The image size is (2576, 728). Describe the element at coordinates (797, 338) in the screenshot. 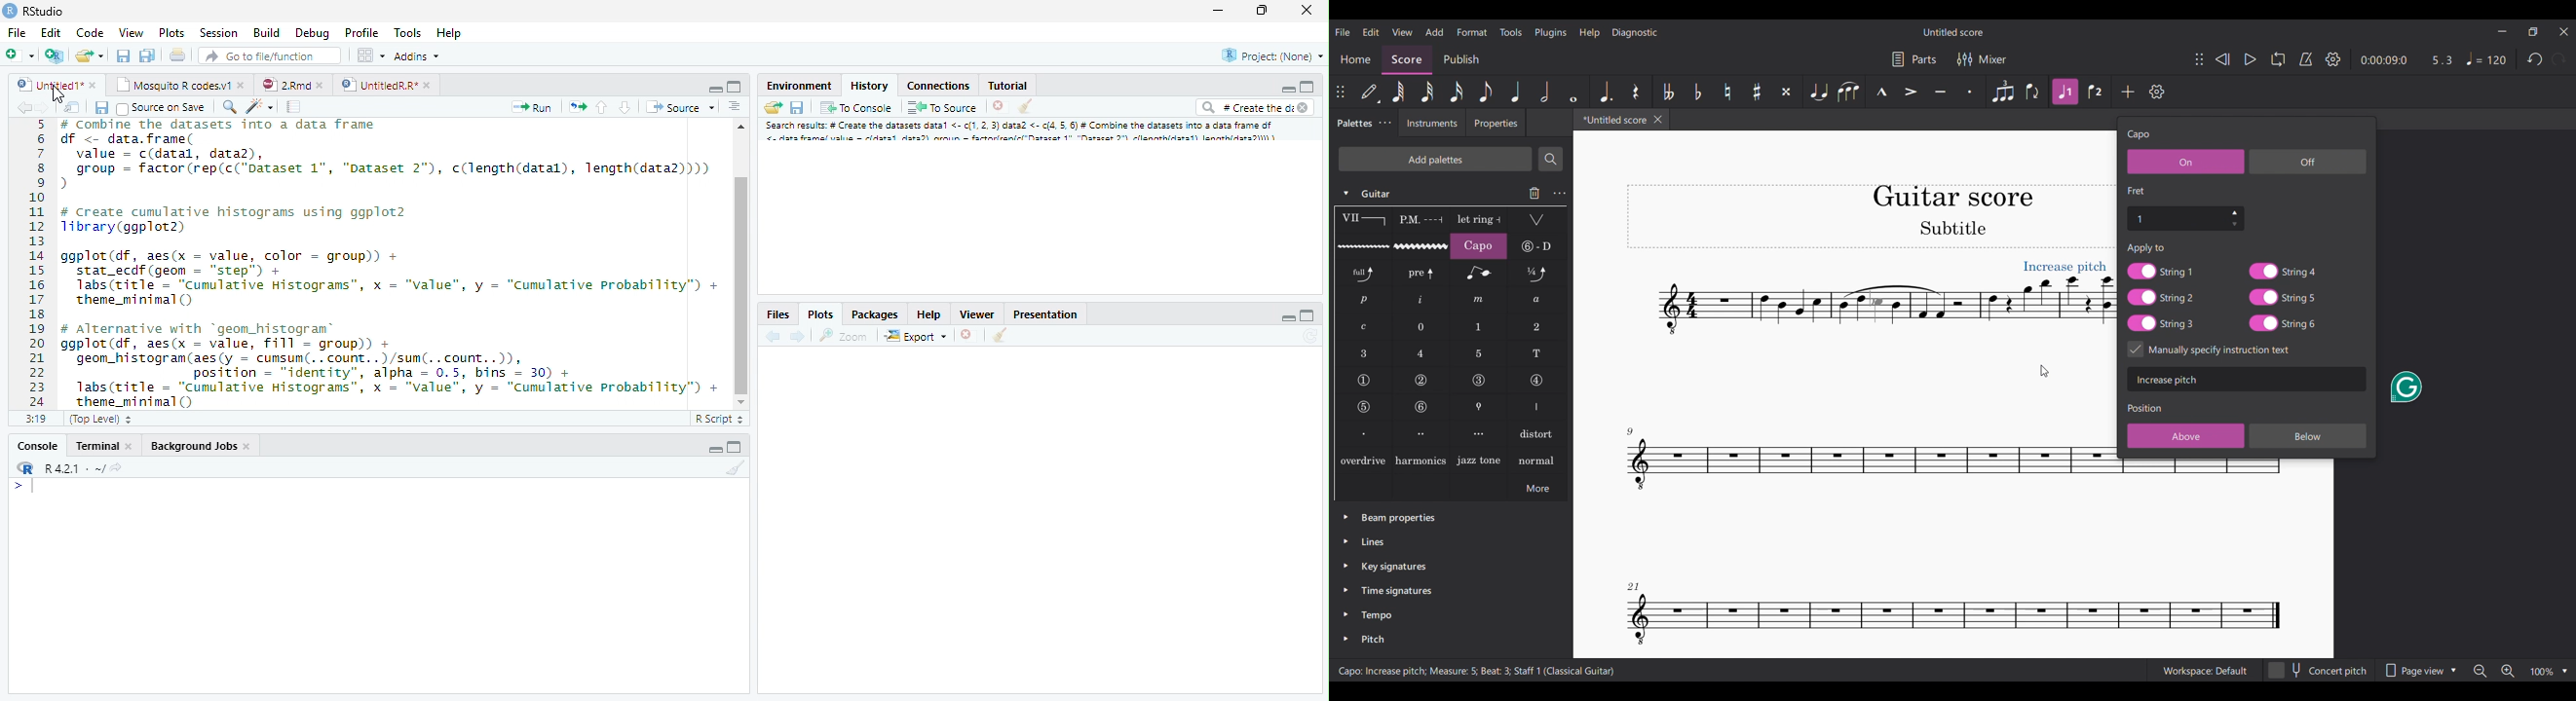

I see `Next` at that location.